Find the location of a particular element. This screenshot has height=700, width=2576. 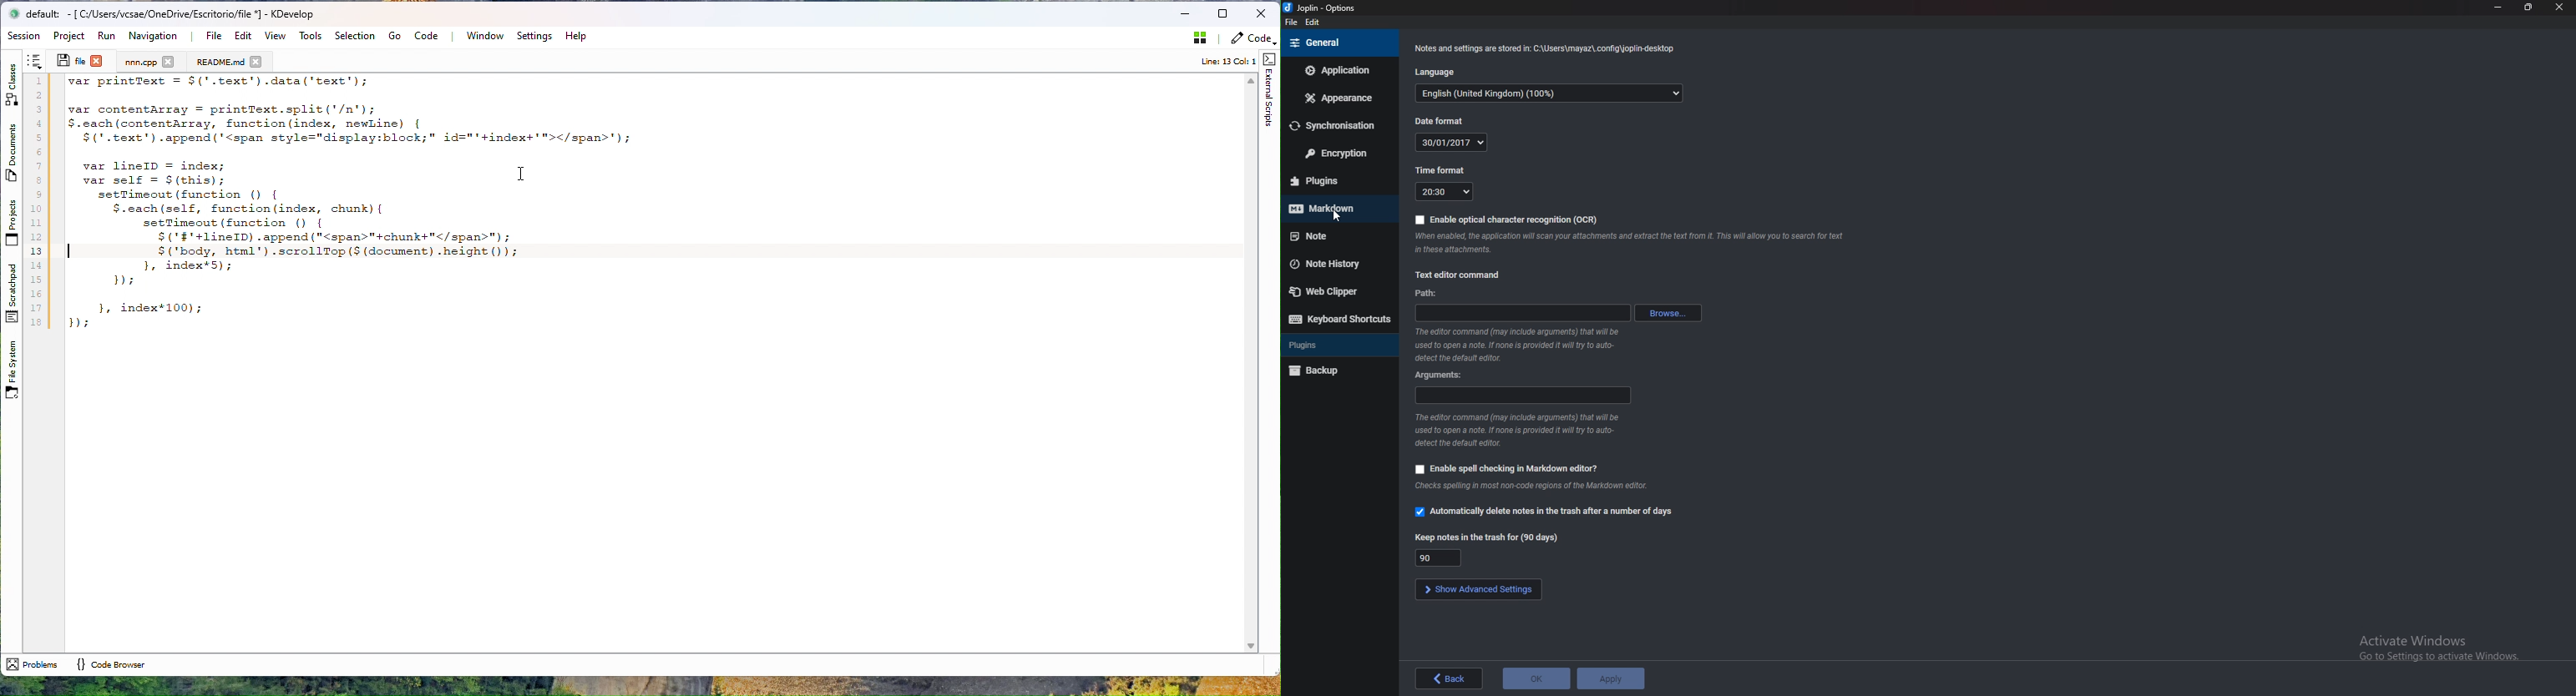

When enabled the application will scan your attachments and extract the text from it. This will allow you to search for text in these attachments. is located at coordinates (1632, 243).